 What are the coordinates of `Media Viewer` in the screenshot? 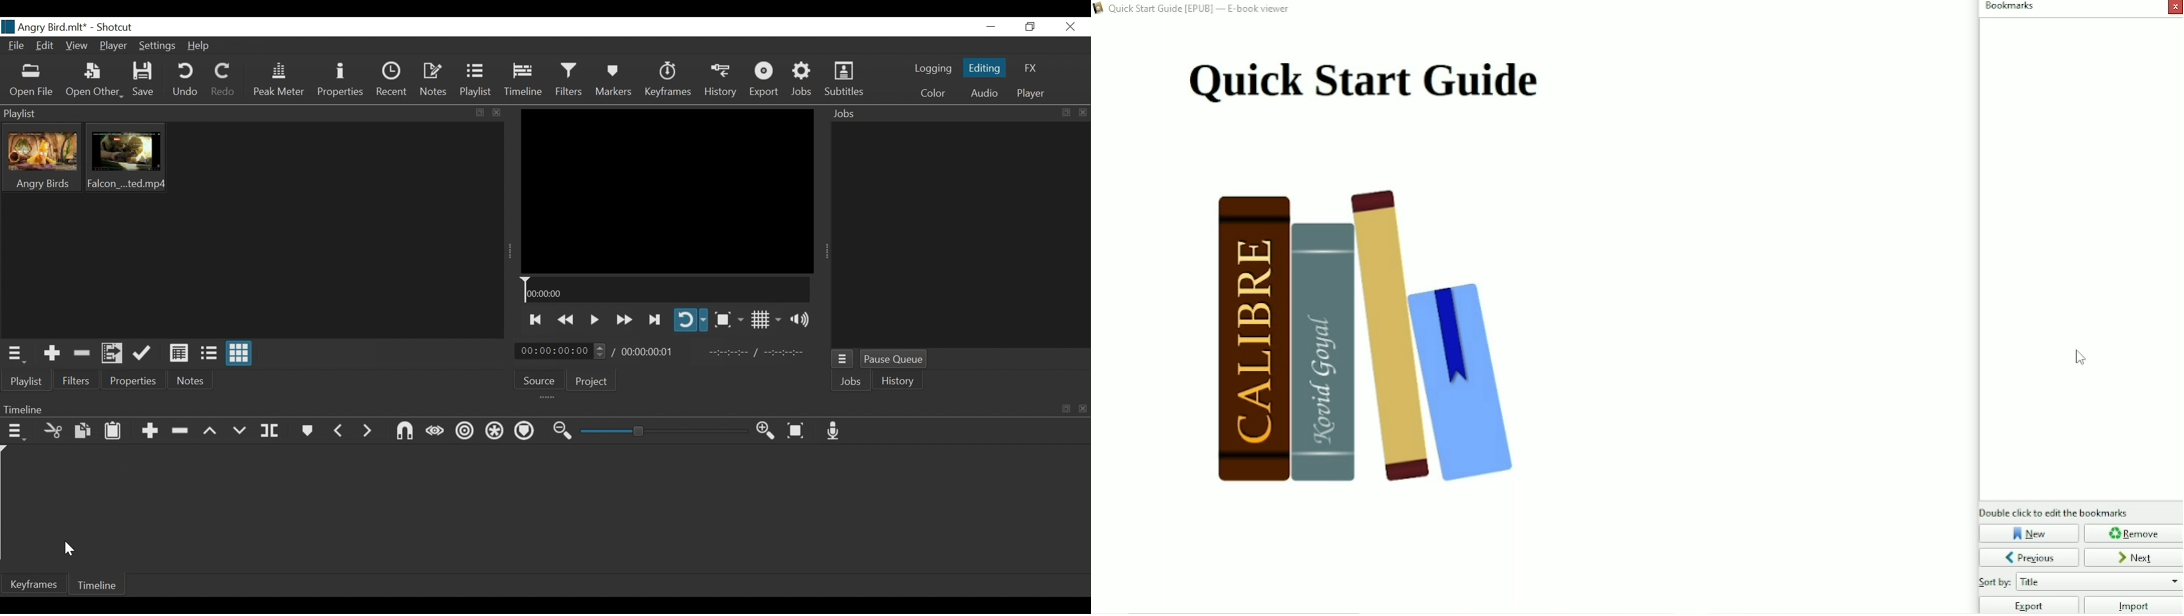 It's located at (667, 191).